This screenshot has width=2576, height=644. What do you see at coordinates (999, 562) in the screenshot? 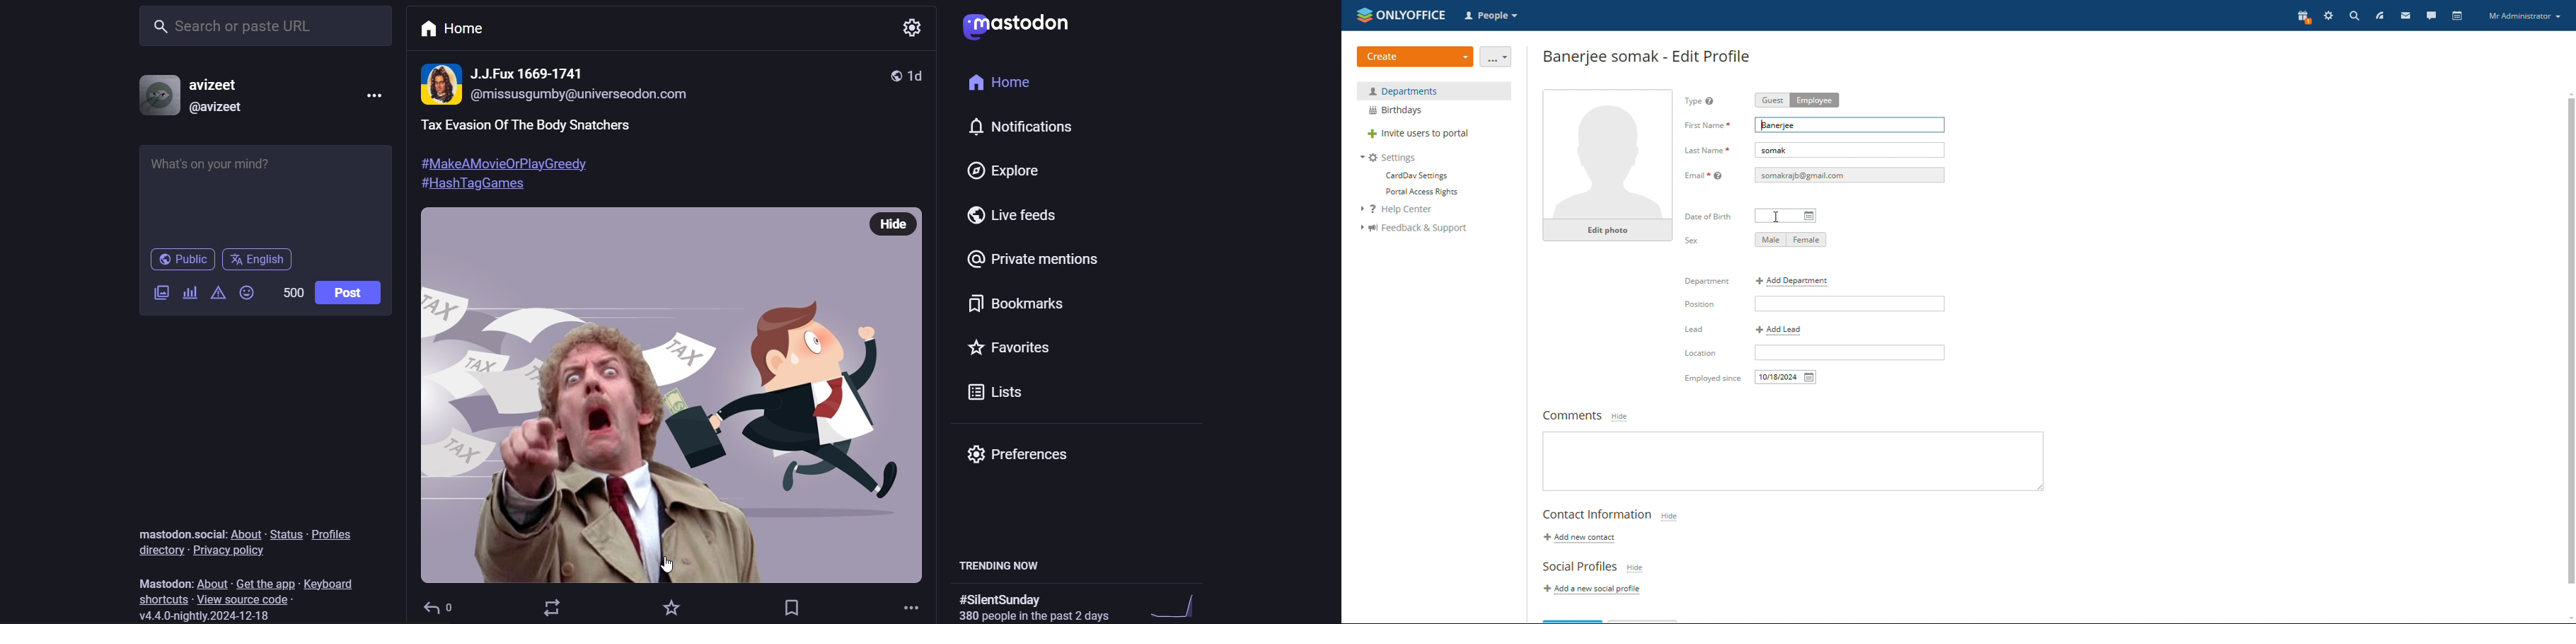
I see `trending now` at bounding box center [999, 562].